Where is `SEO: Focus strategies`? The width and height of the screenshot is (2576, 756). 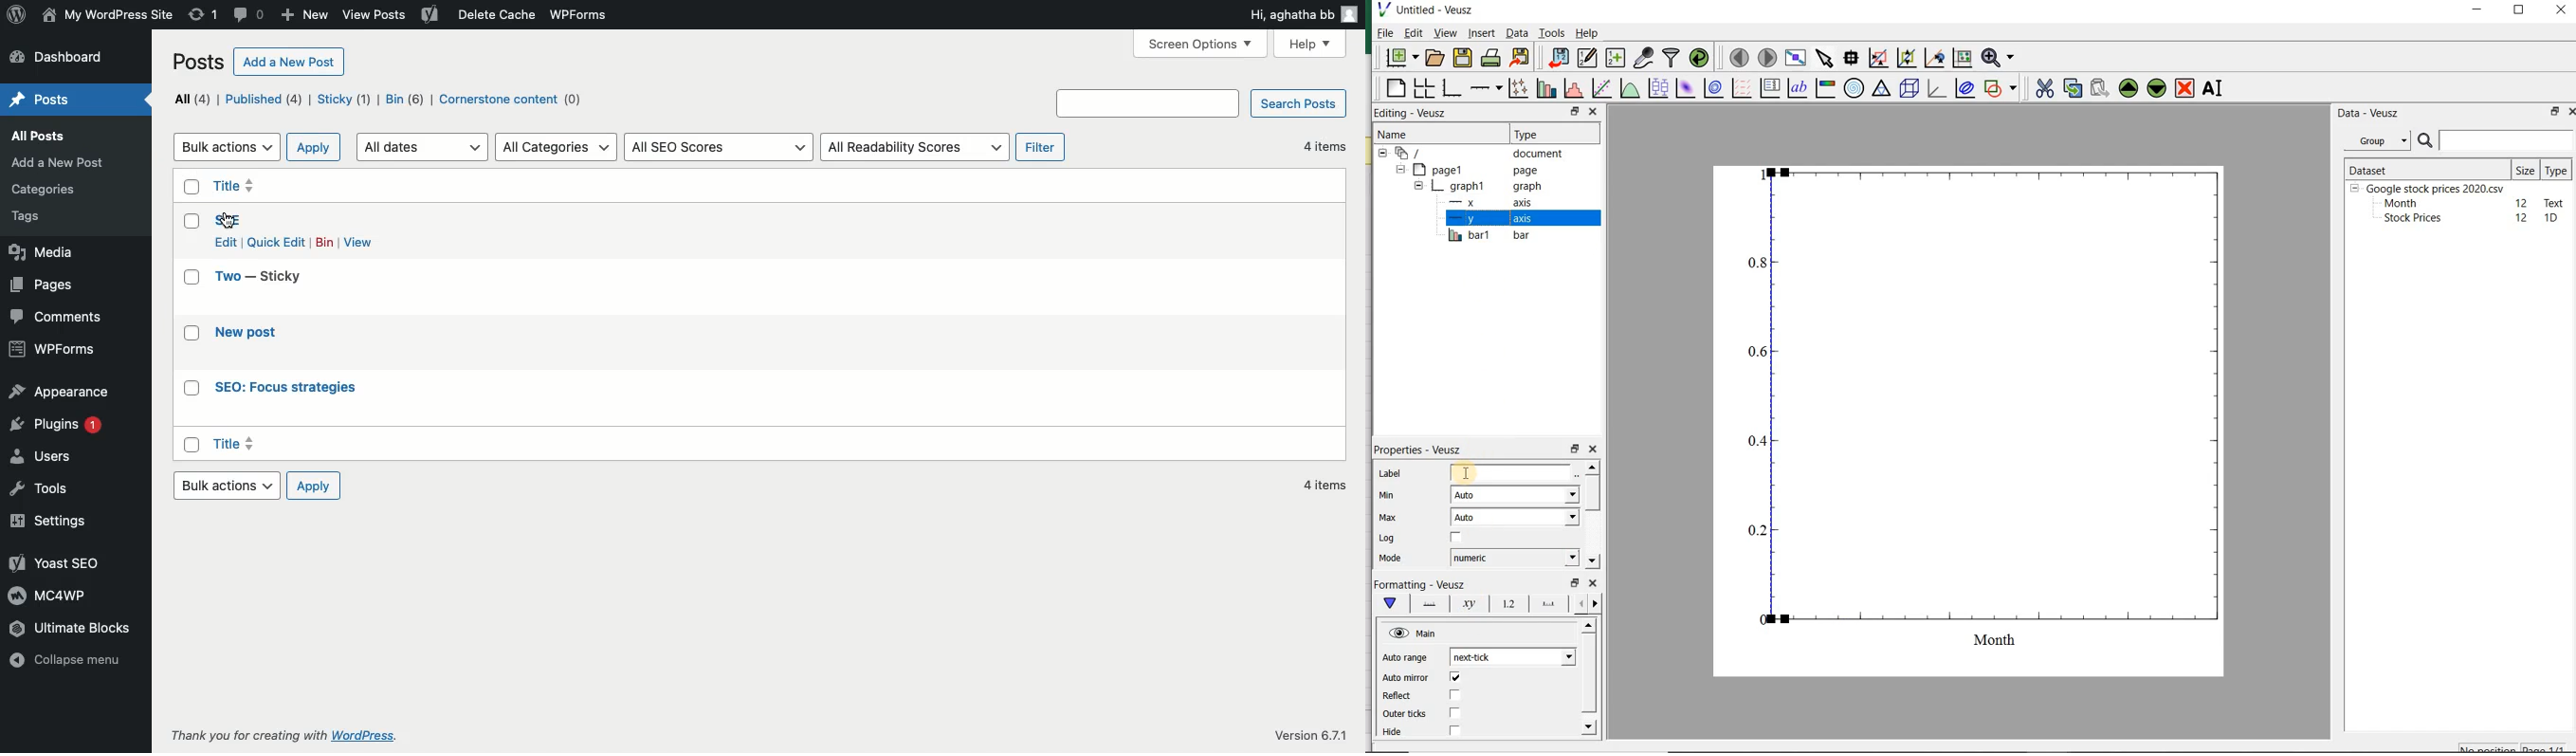
SEO: Focus strategies is located at coordinates (305, 388).